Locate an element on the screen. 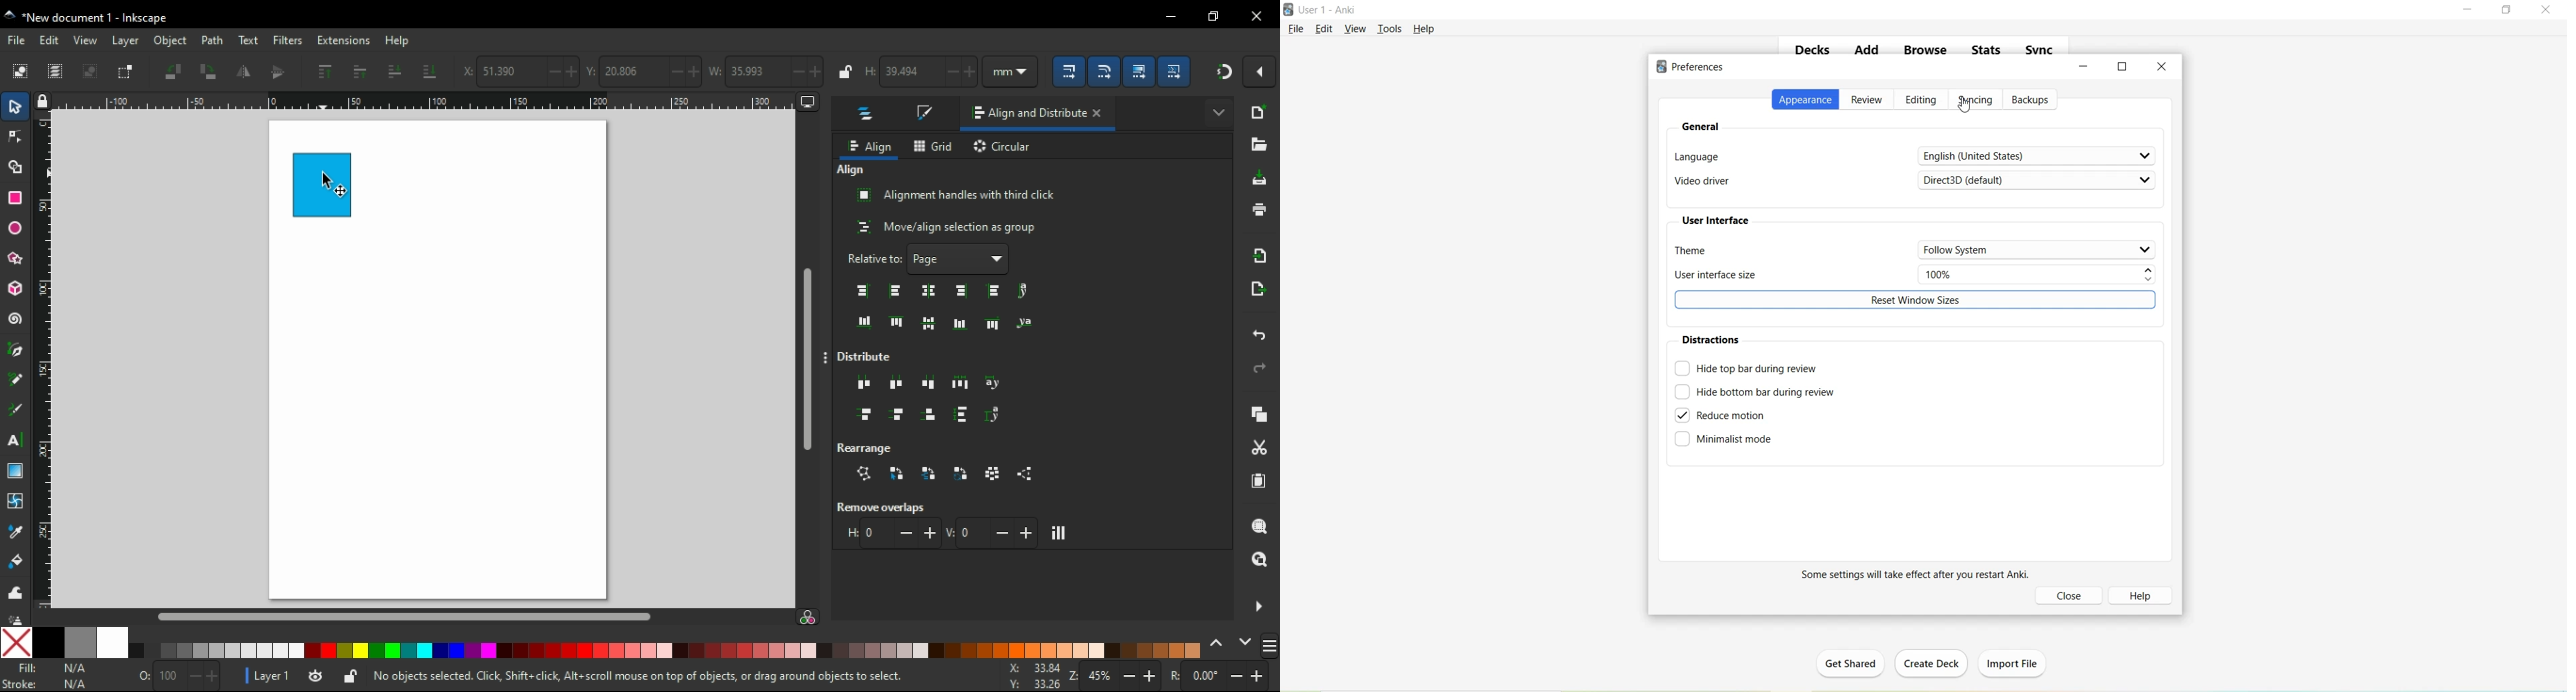 Image resolution: width=2576 pixels, height=700 pixels. User interface is located at coordinates (1719, 220).